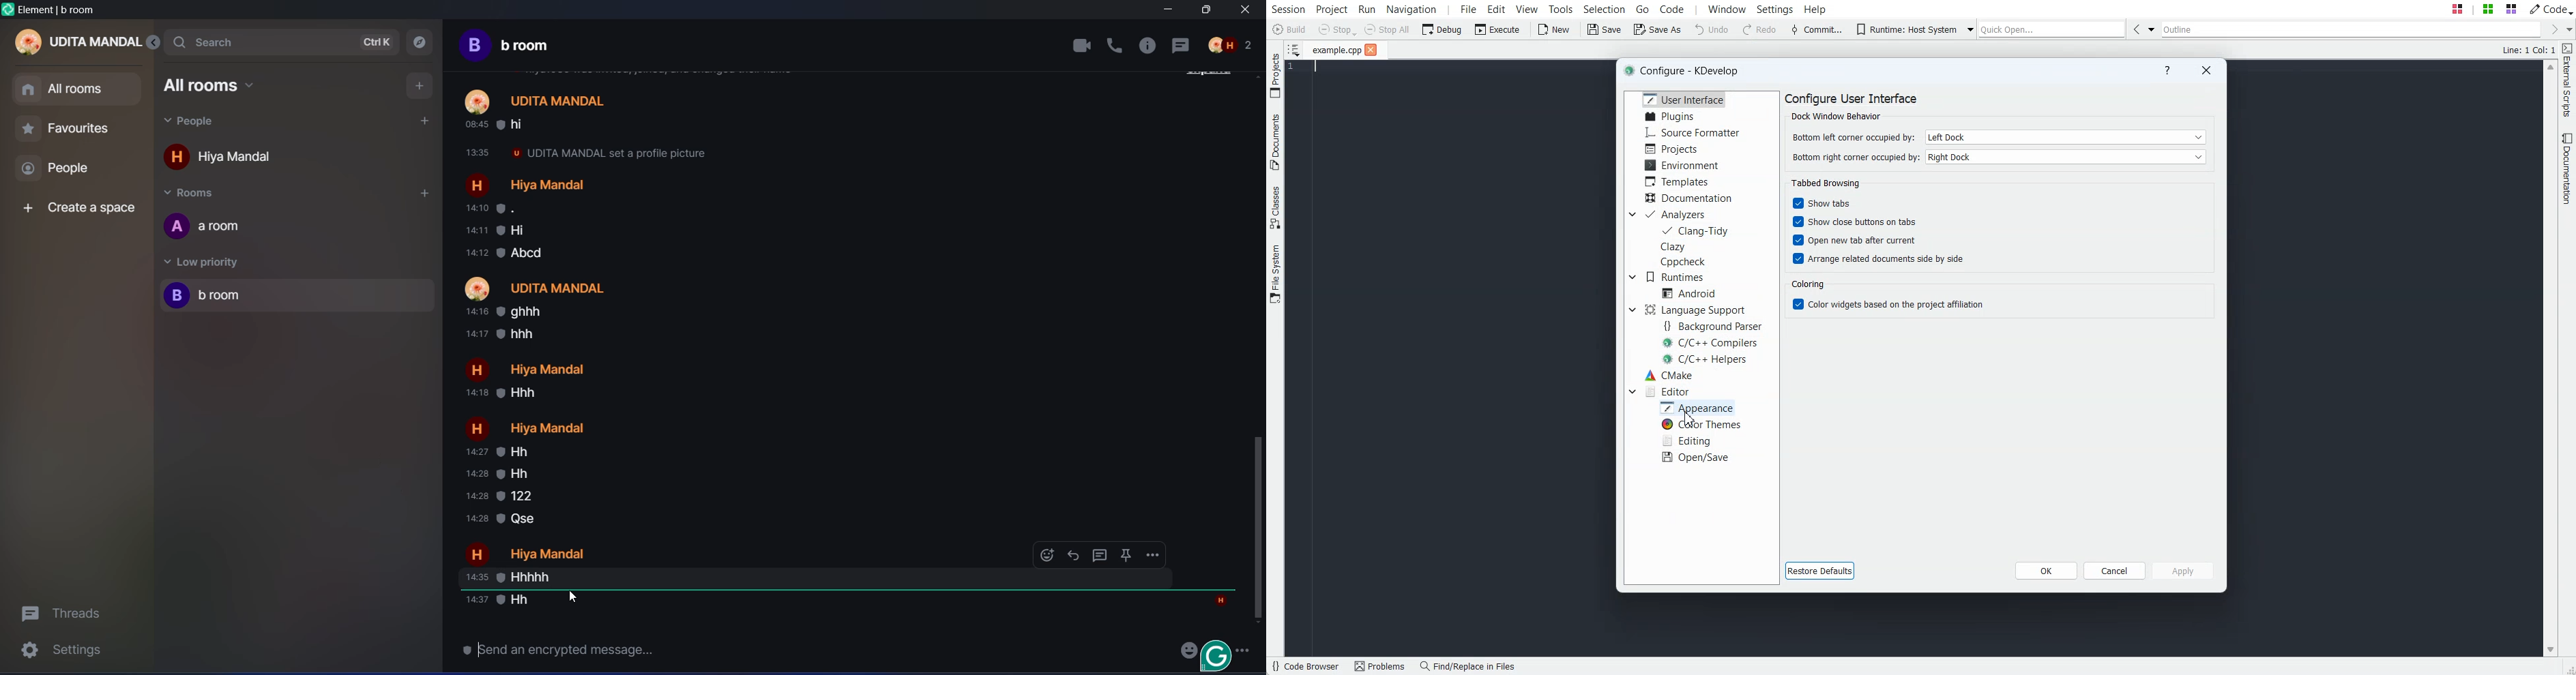 The image size is (2576, 700). I want to click on b room, so click(227, 299).